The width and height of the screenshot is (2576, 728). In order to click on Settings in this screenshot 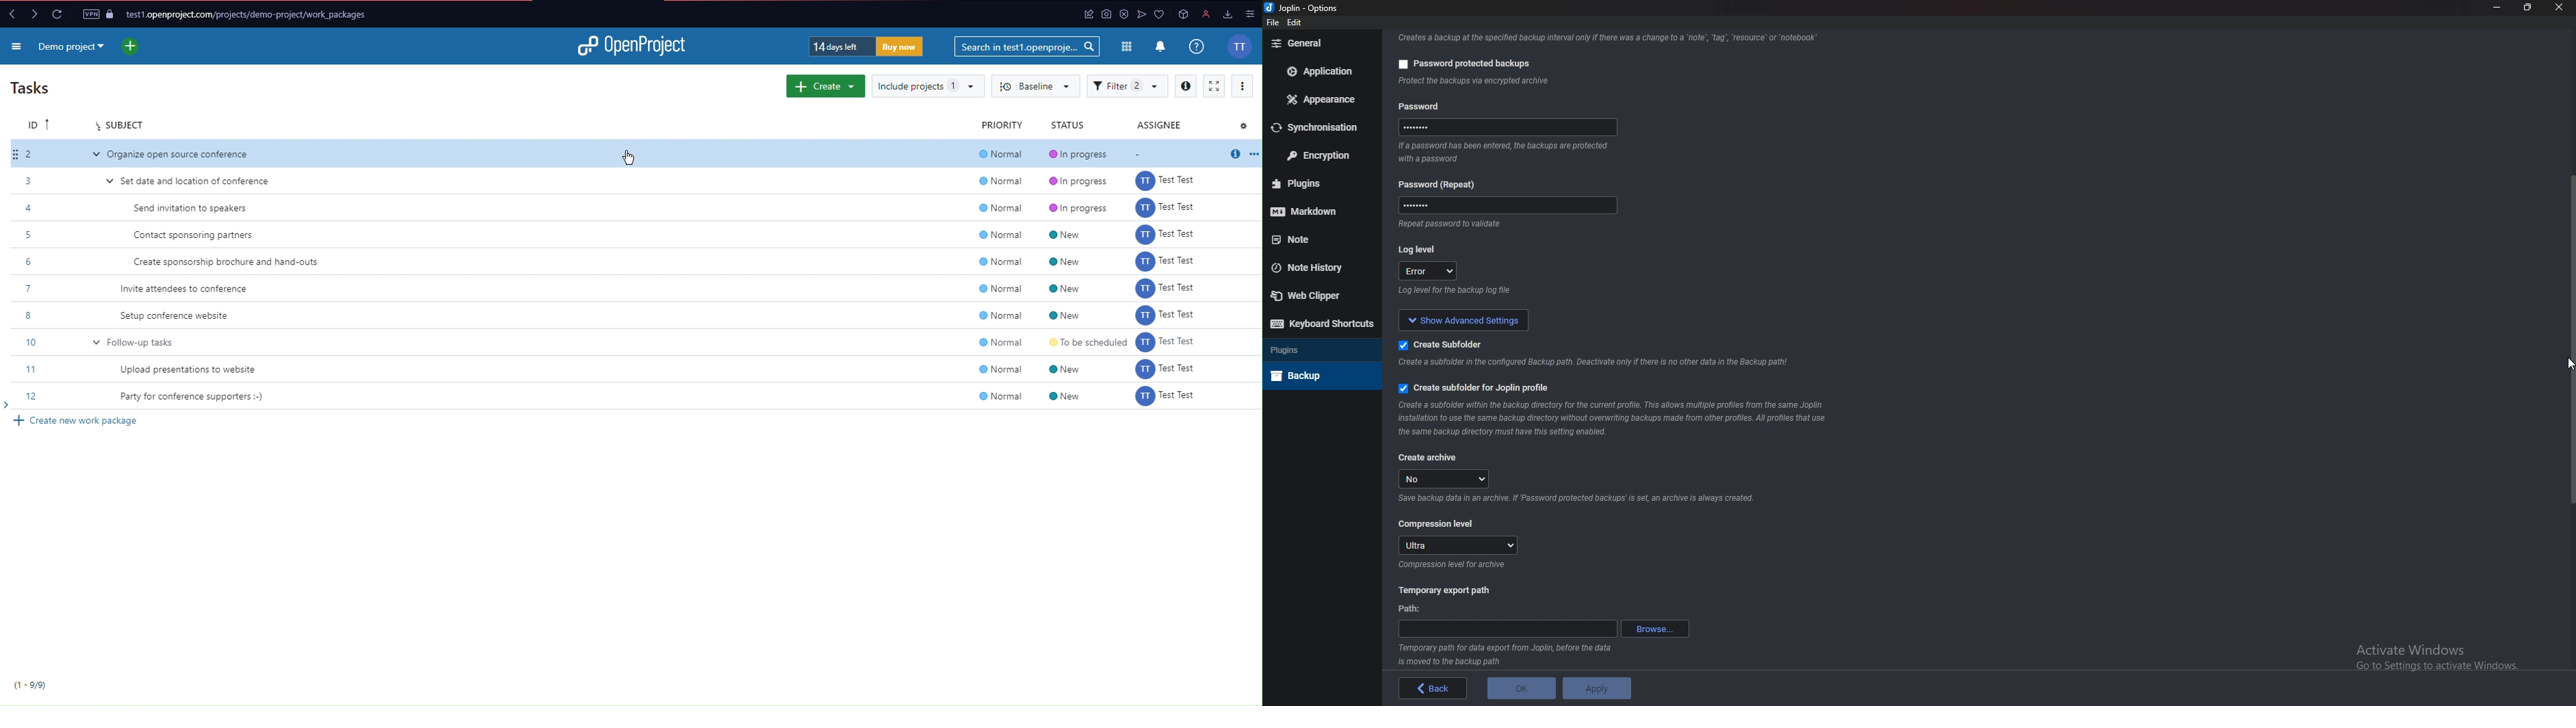, I will do `click(1245, 126)`.